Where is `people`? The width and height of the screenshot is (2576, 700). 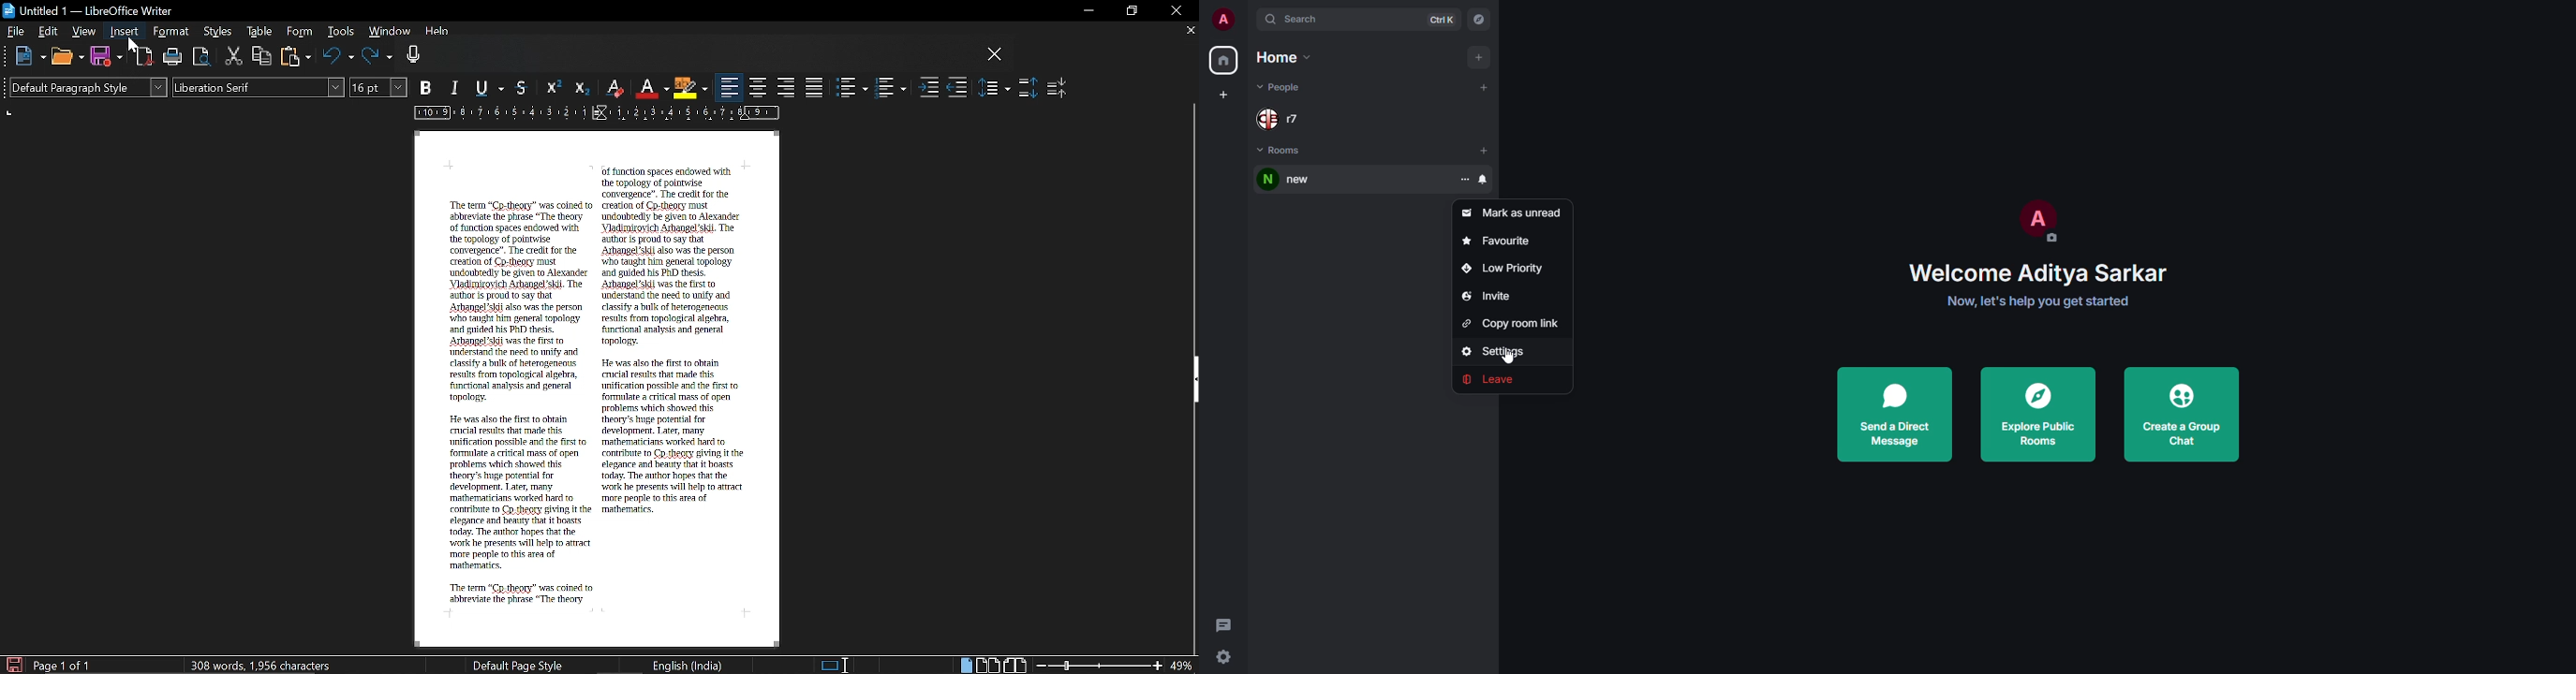
people is located at coordinates (1287, 85).